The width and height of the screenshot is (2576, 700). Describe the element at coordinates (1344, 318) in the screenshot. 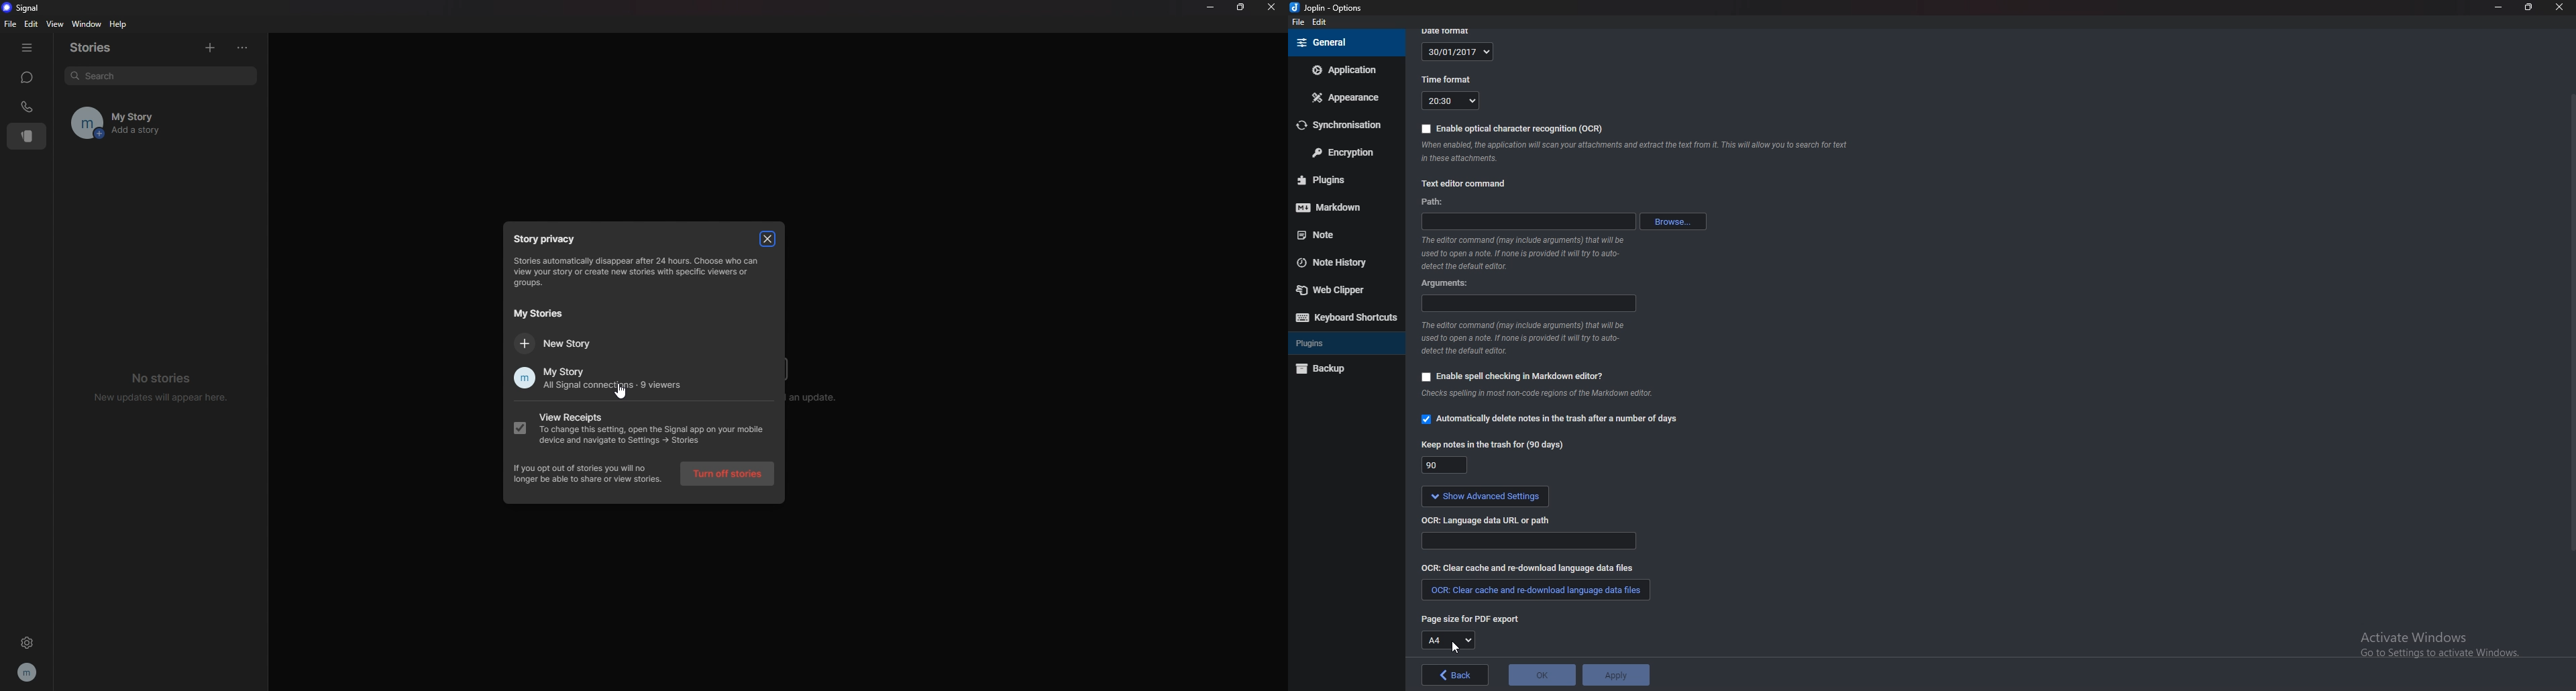

I see `Keyboard shortcuts` at that location.